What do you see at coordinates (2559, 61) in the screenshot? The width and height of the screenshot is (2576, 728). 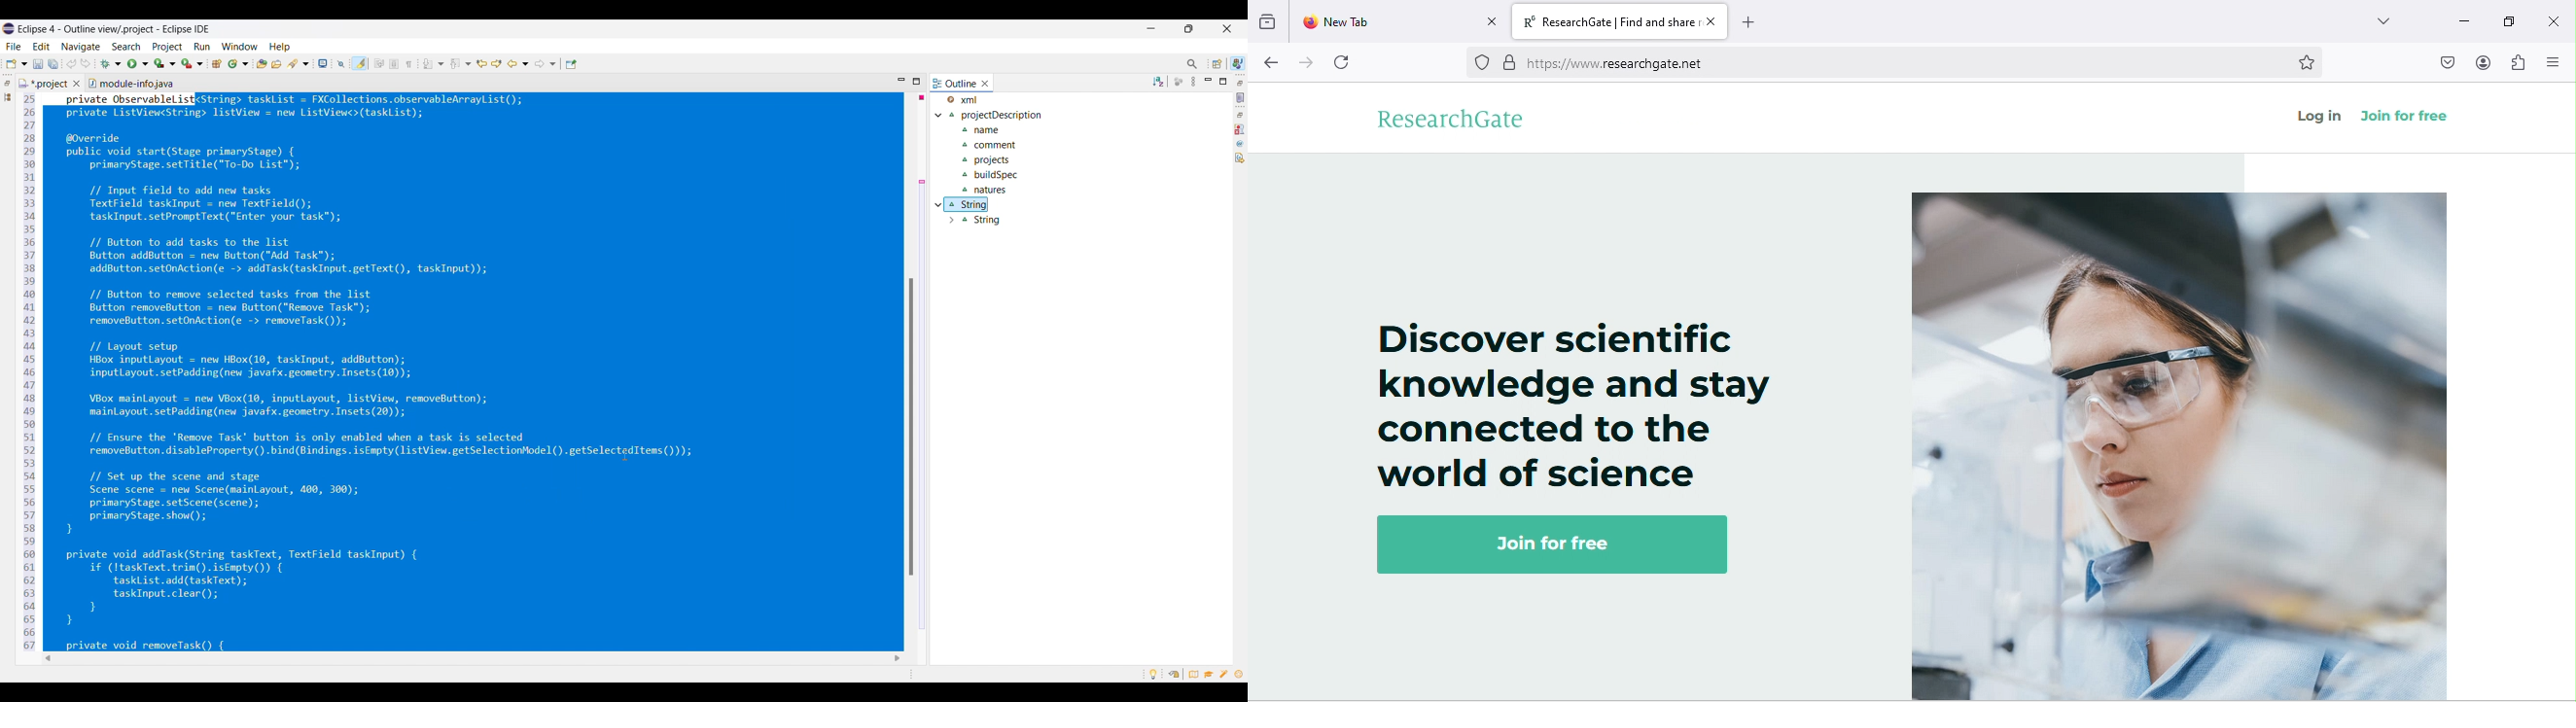 I see `menu` at bounding box center [2559, 61].